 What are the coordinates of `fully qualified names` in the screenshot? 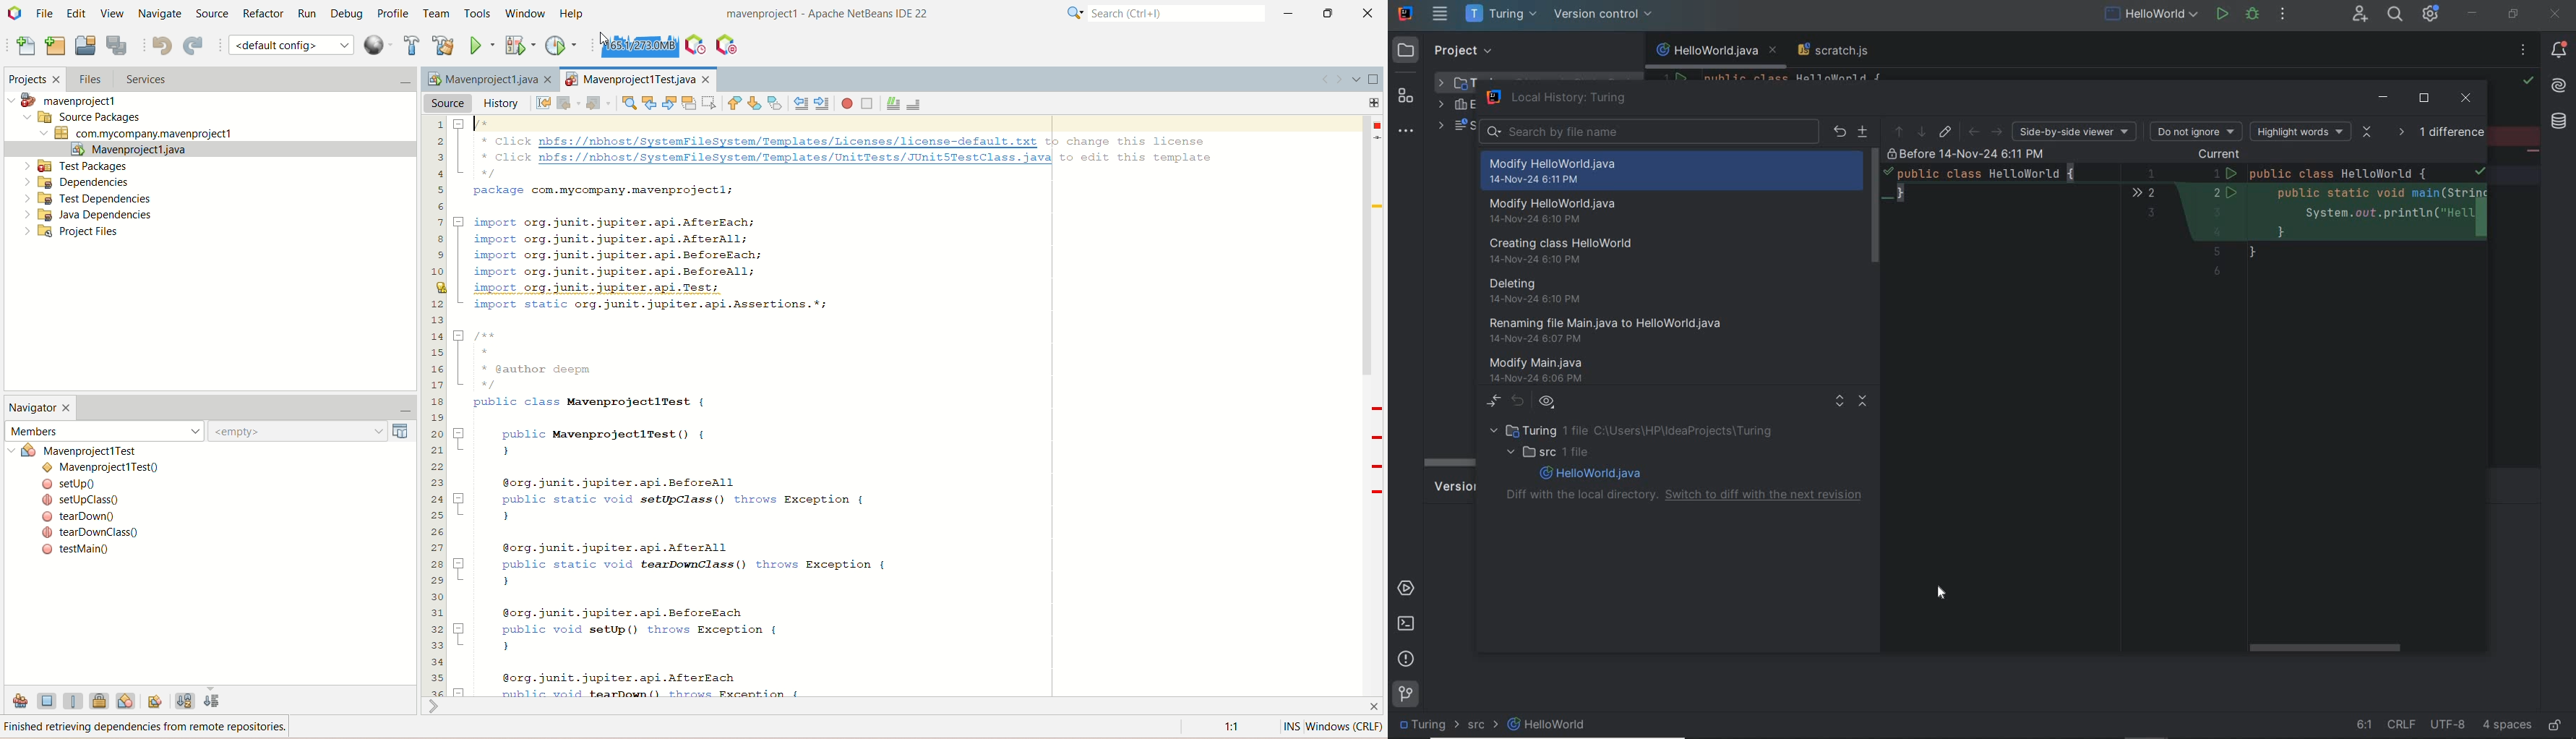 It's located at (157, 700).